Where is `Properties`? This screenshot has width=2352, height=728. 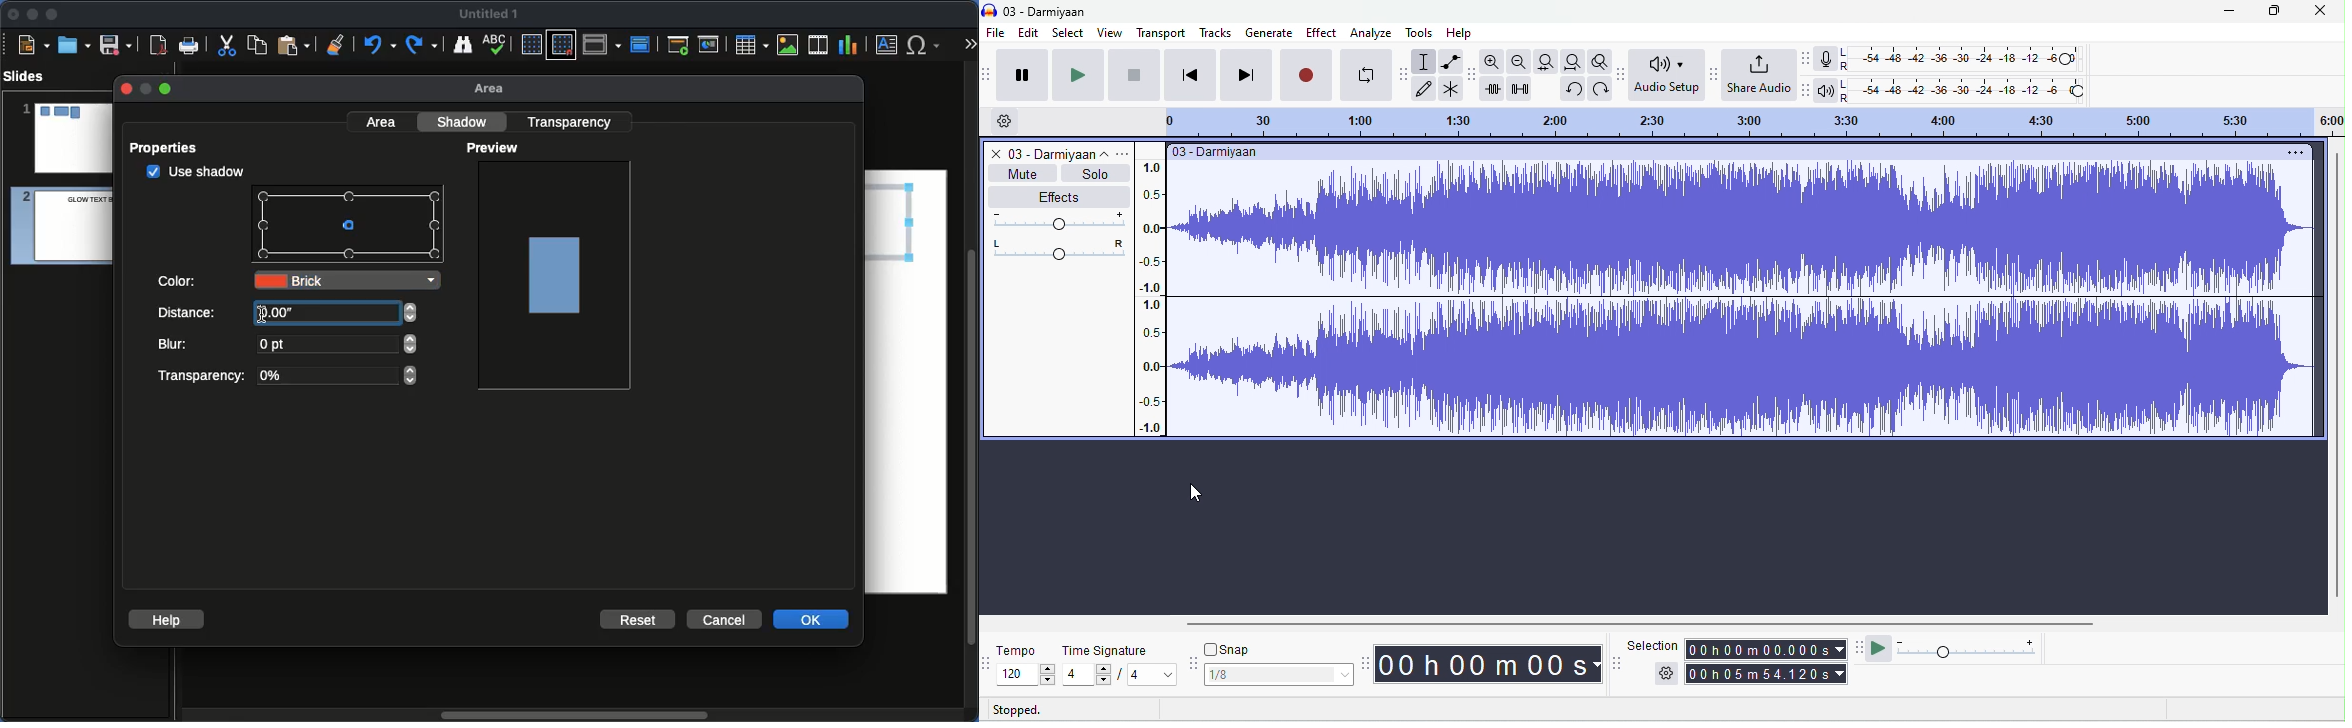 Properties is located at coordinates (170, 148).